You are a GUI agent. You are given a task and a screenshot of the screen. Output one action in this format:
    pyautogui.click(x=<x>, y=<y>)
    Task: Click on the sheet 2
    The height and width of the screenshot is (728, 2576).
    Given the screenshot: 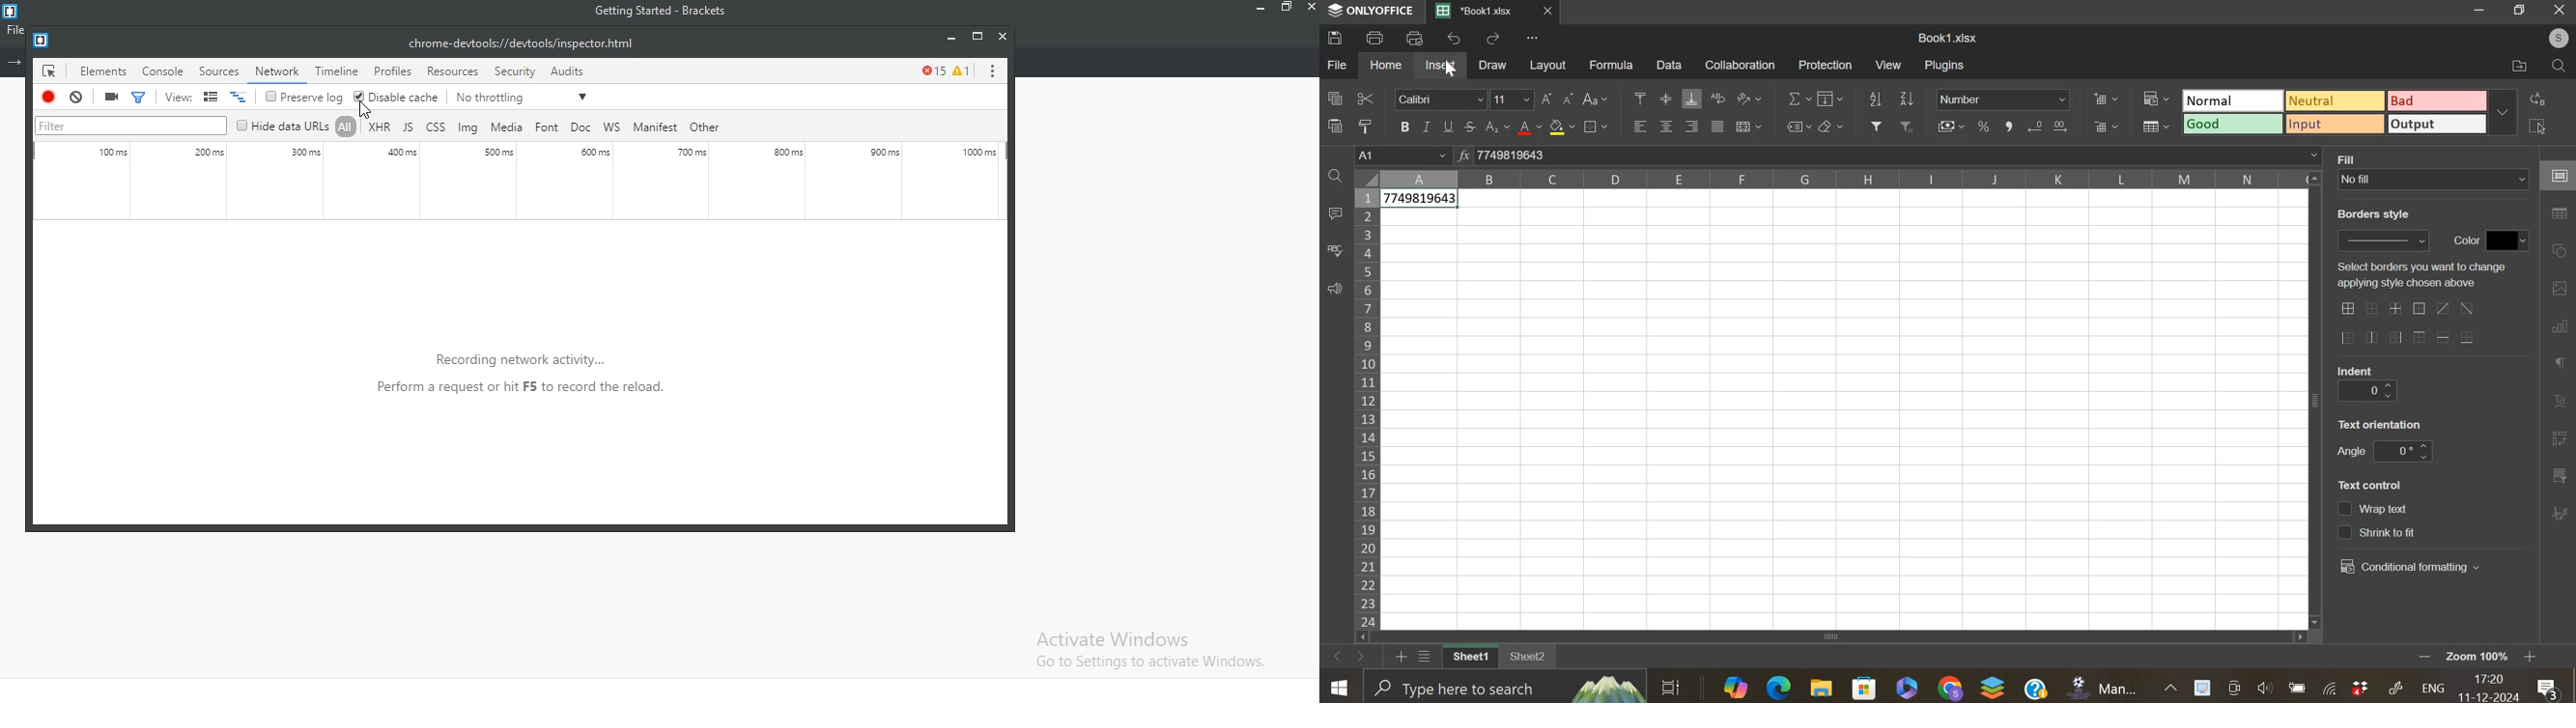 What is the action you would take?
    pyautogui.click(x=1529, y=661)
    